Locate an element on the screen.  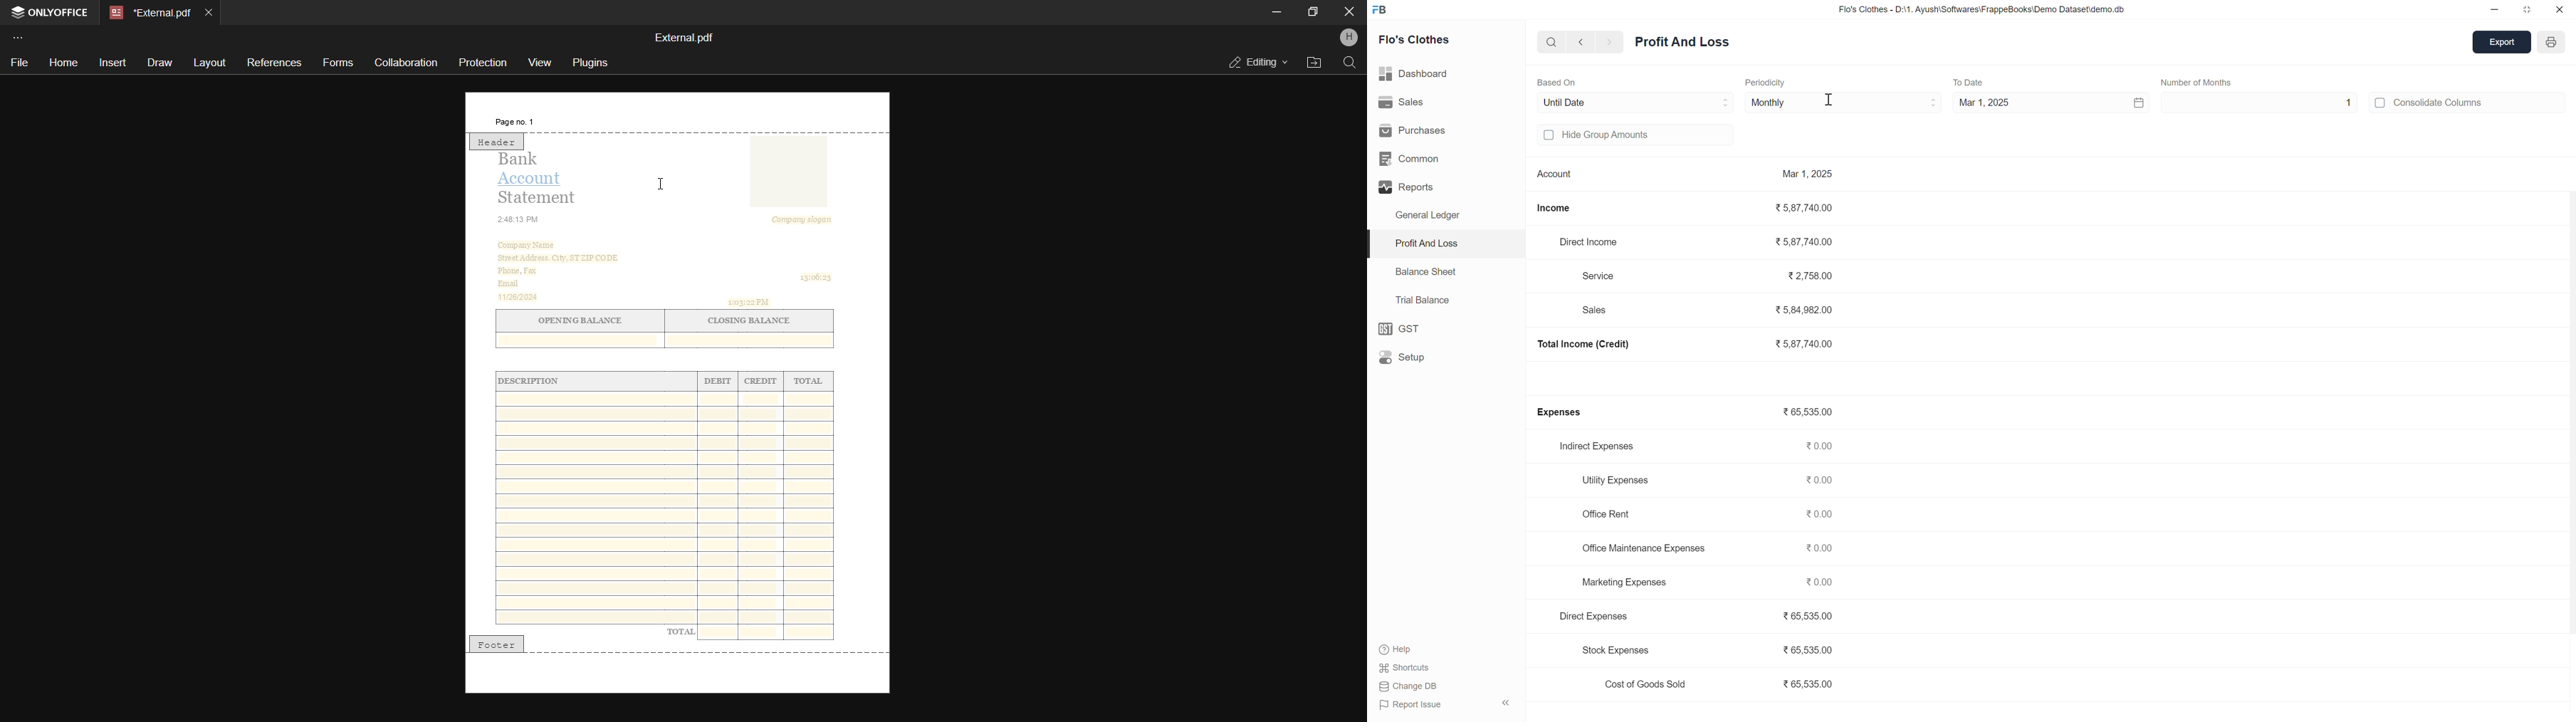
Income is located at coordinates (1562, 206).